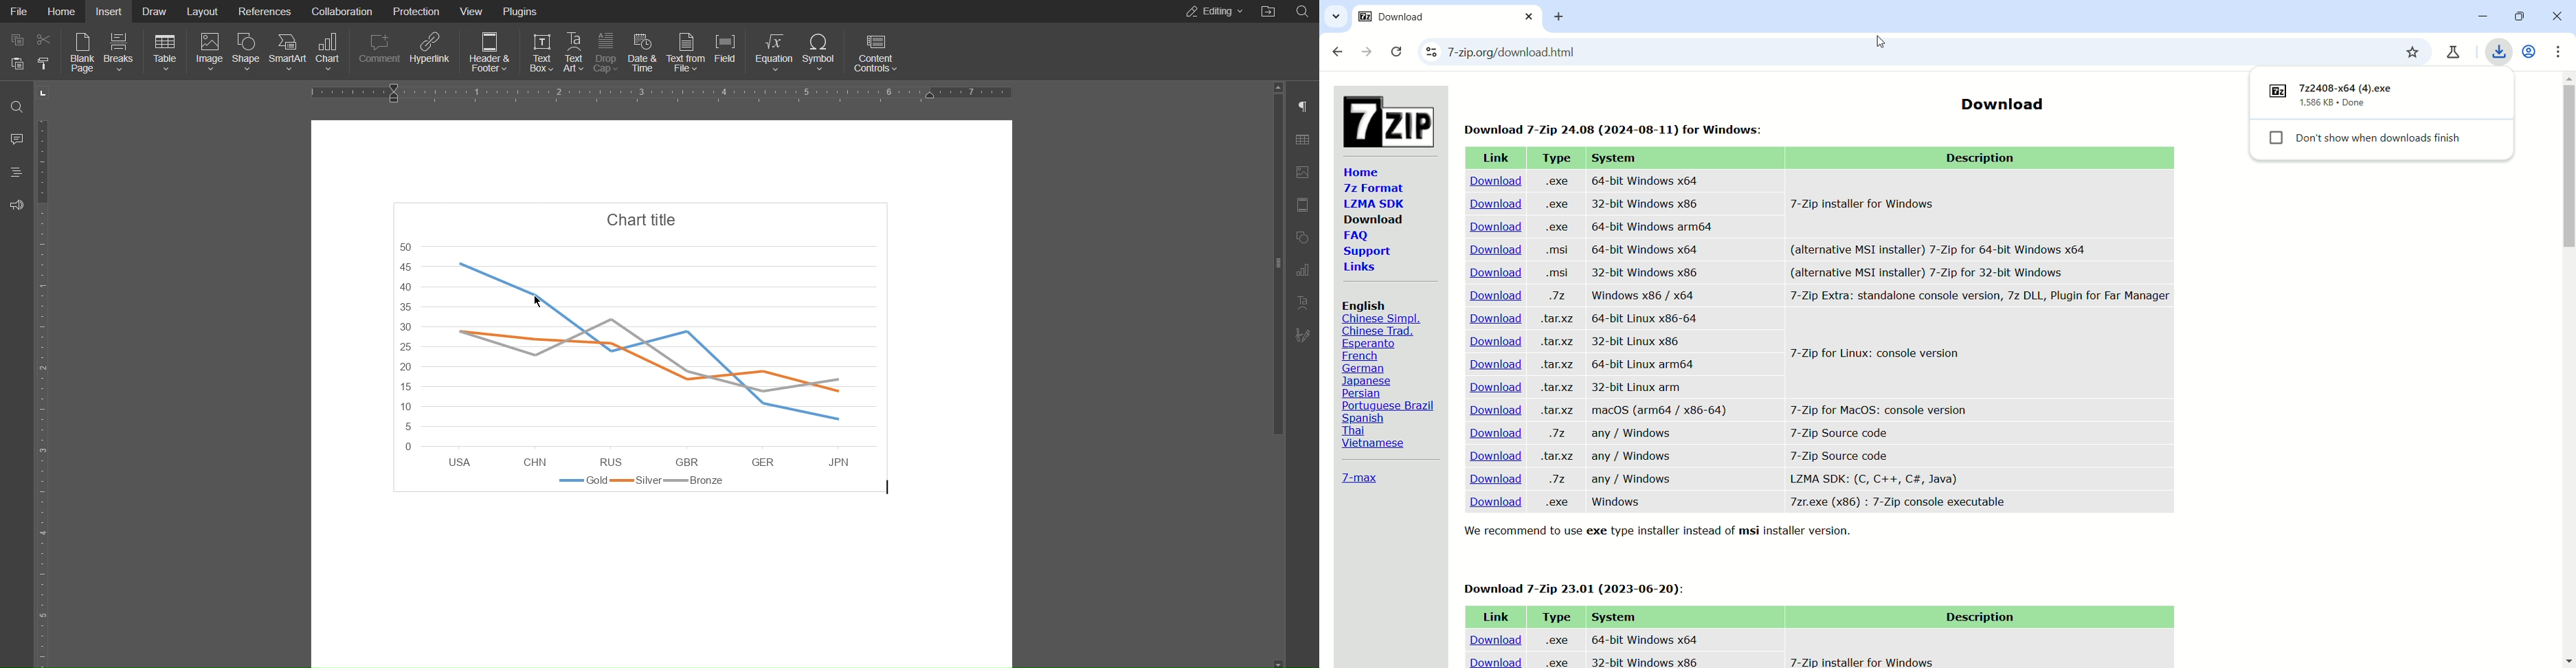 The width and height of the screenshot is (2576, 672). I want to click on Link, so click(1493, 614).